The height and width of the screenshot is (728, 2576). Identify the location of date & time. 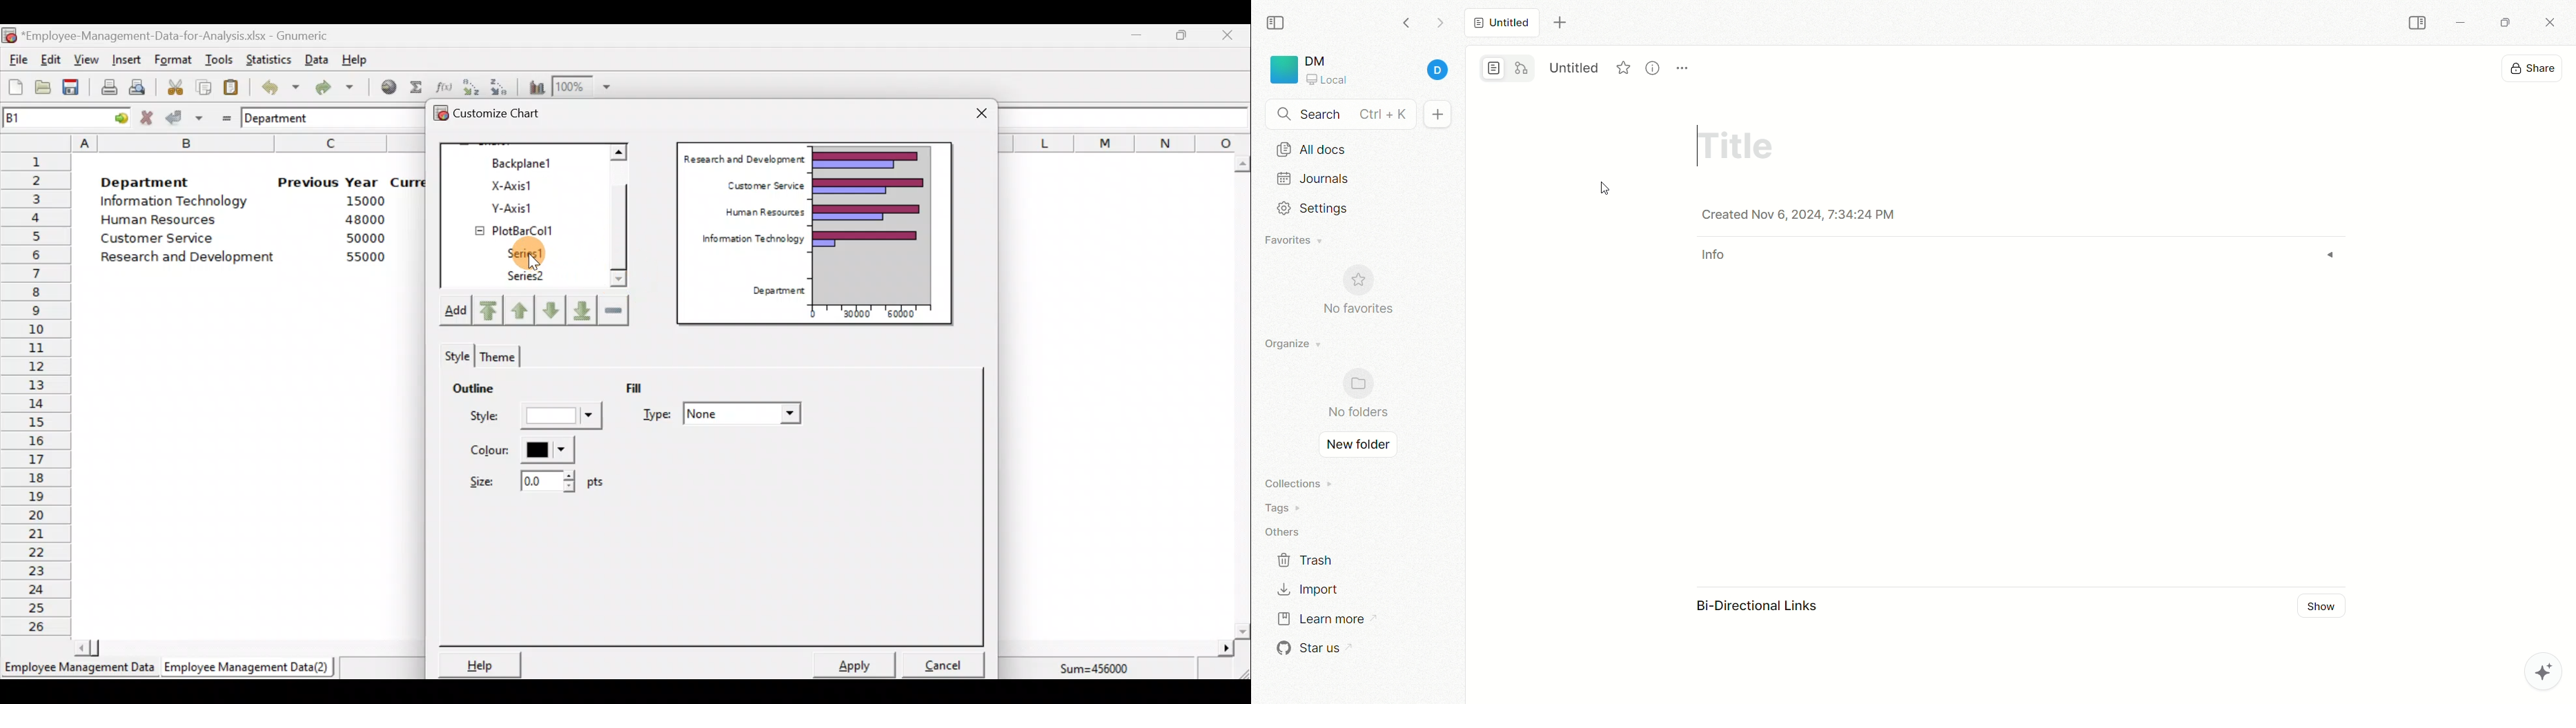
(1817, 215).